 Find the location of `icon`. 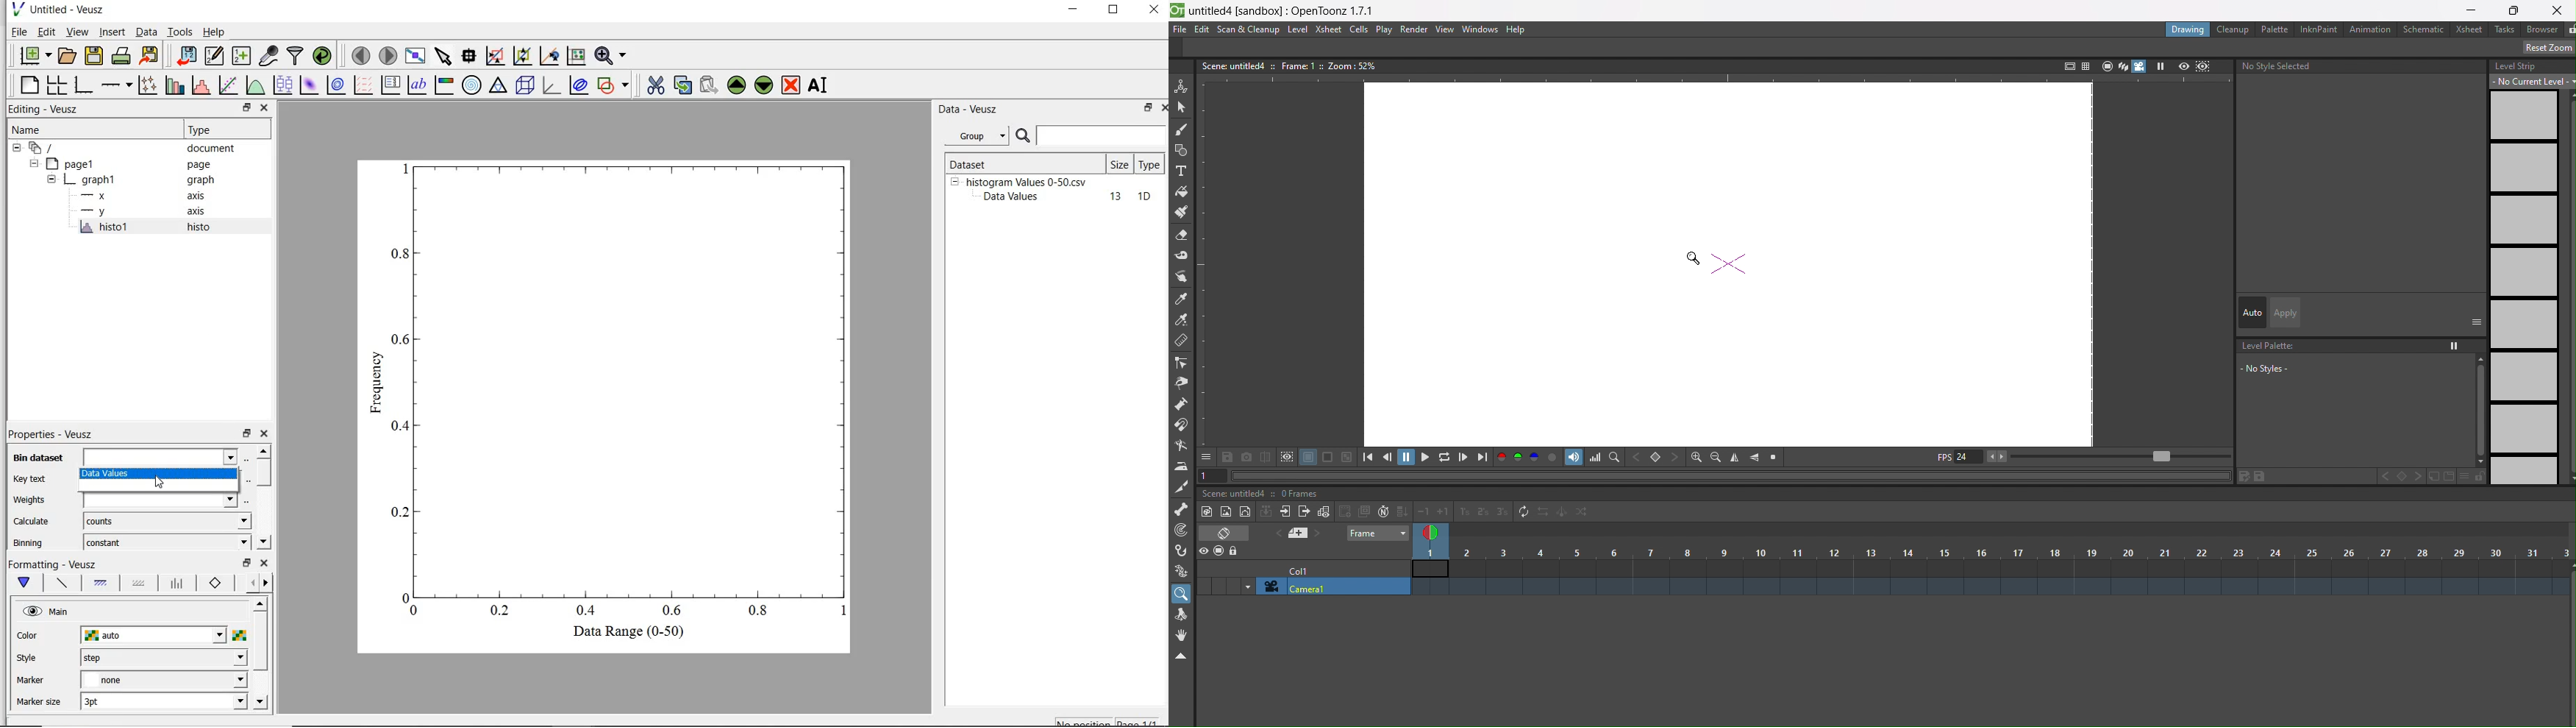

icon is located at coordinates (2194, 66).